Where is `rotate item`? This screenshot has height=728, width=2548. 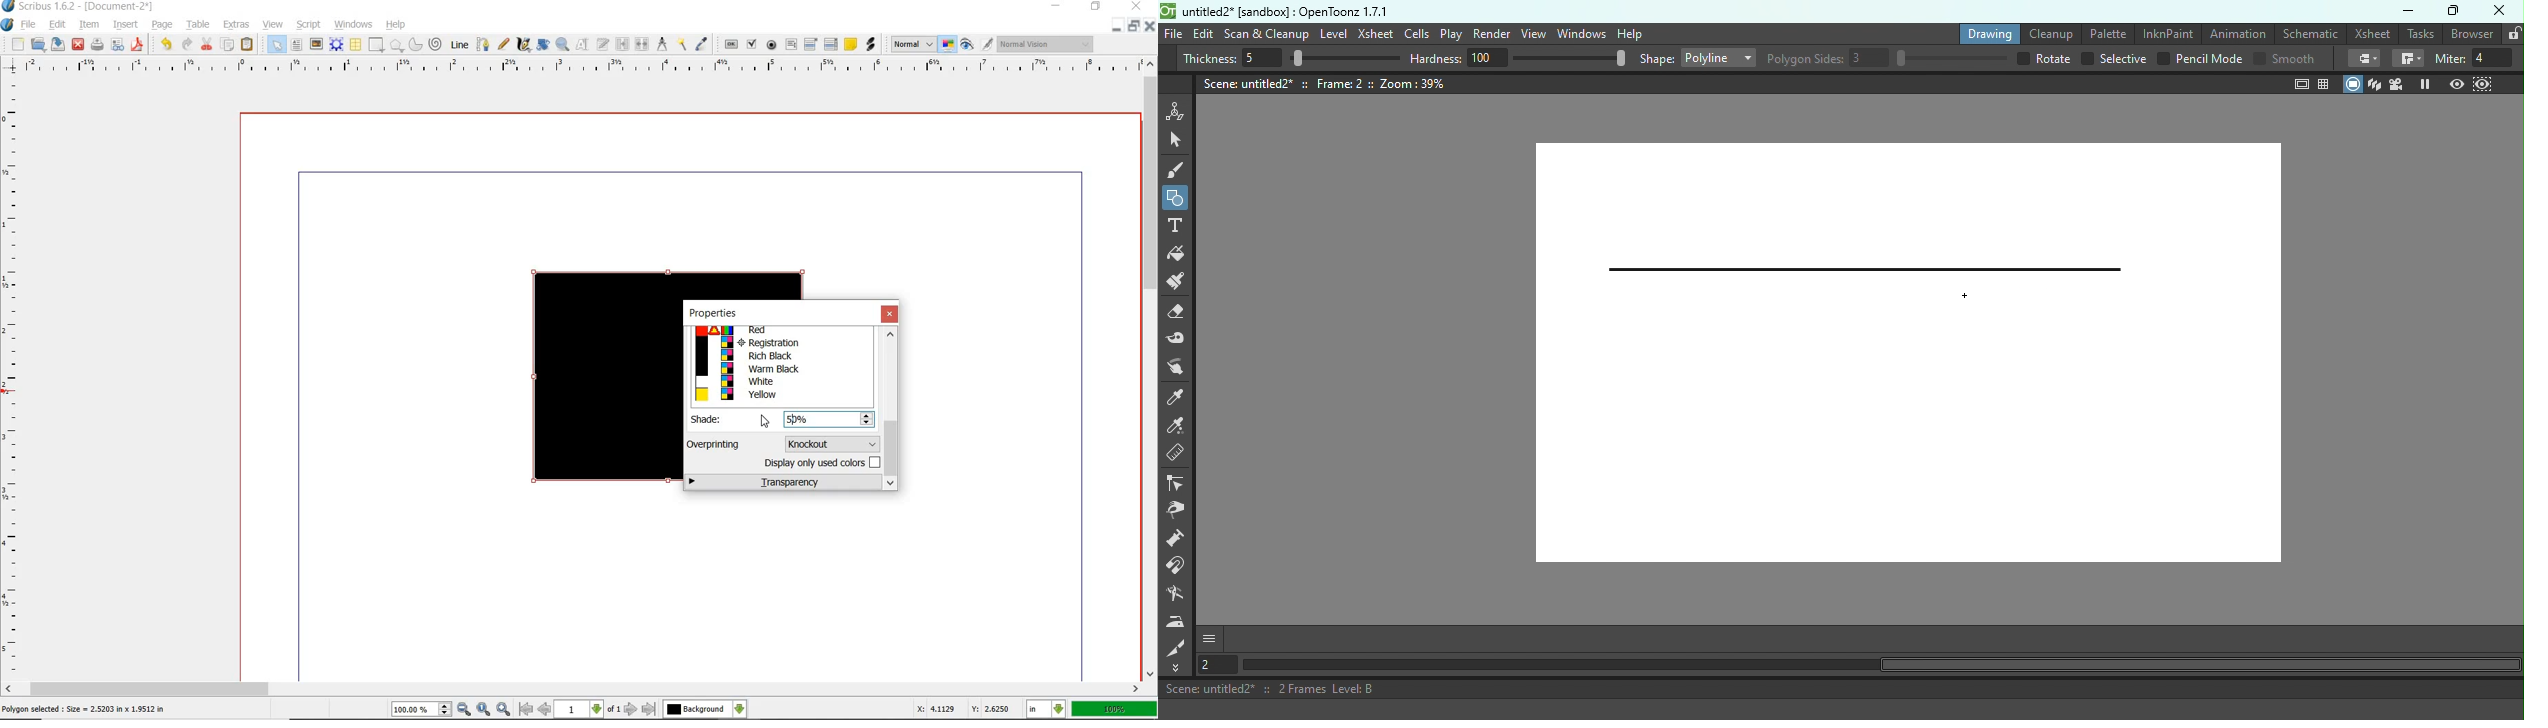 rotate item is located at coordinates (544, 44).